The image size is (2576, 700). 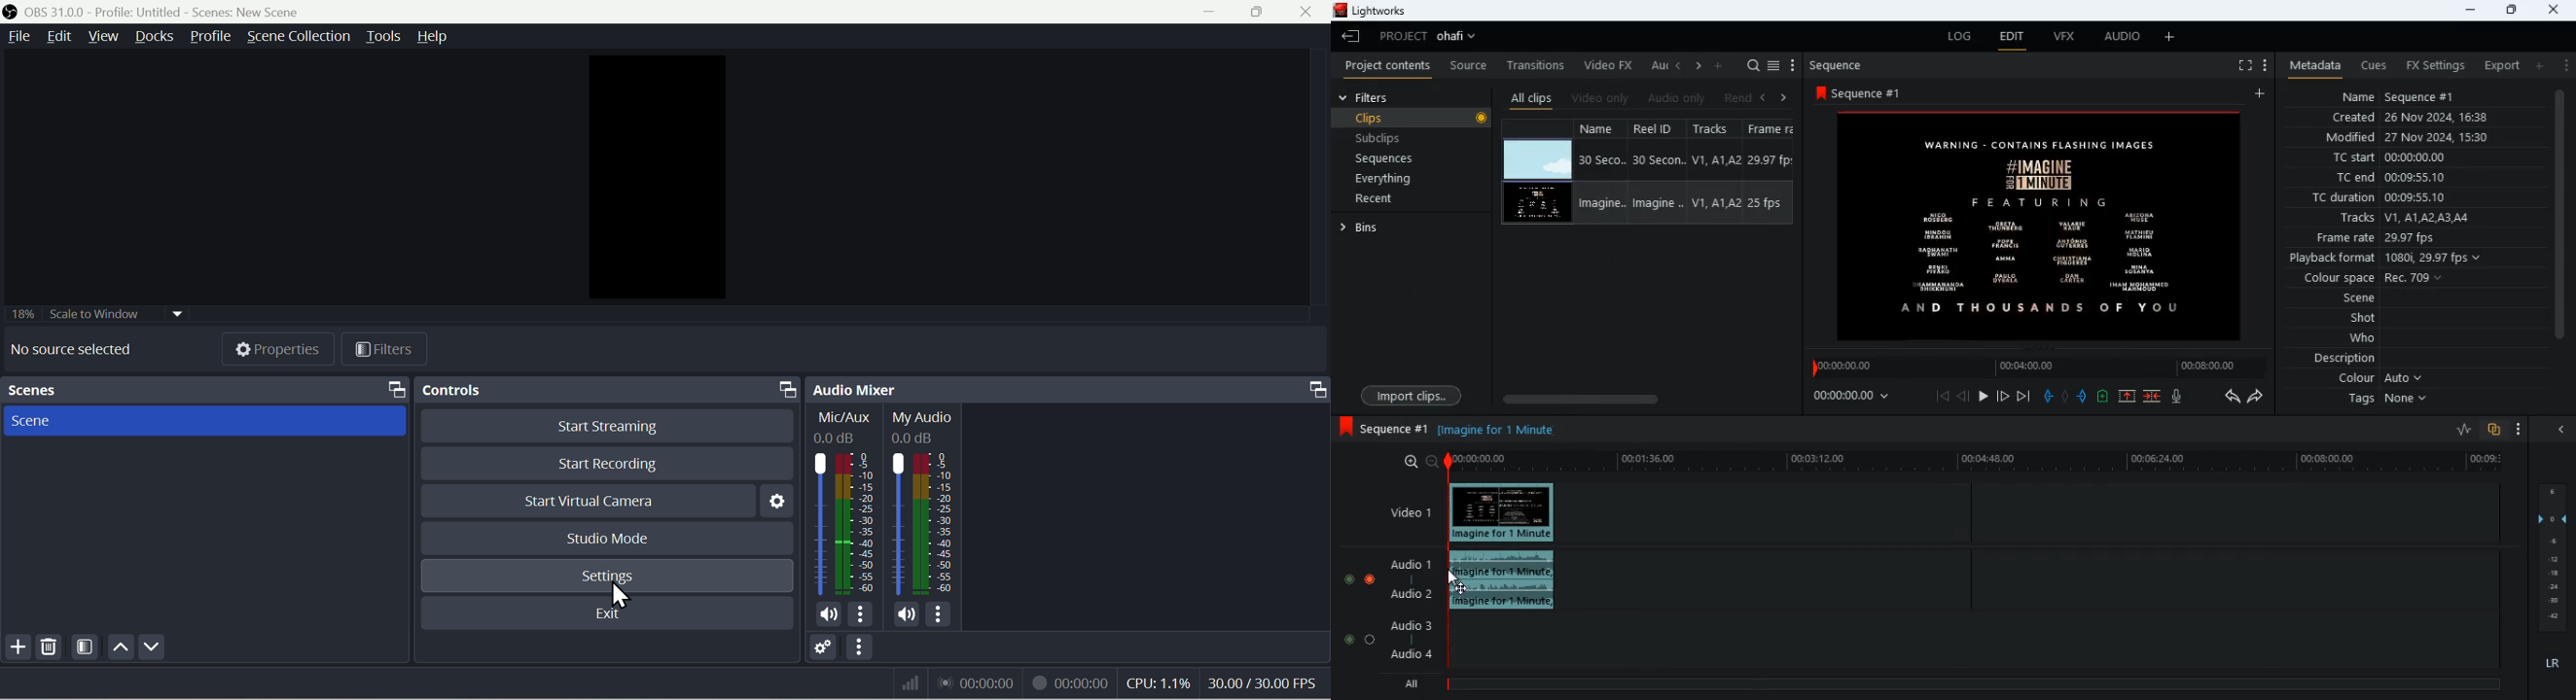 I want to click on Start Virtual Camera, so click(x=589, y=502).